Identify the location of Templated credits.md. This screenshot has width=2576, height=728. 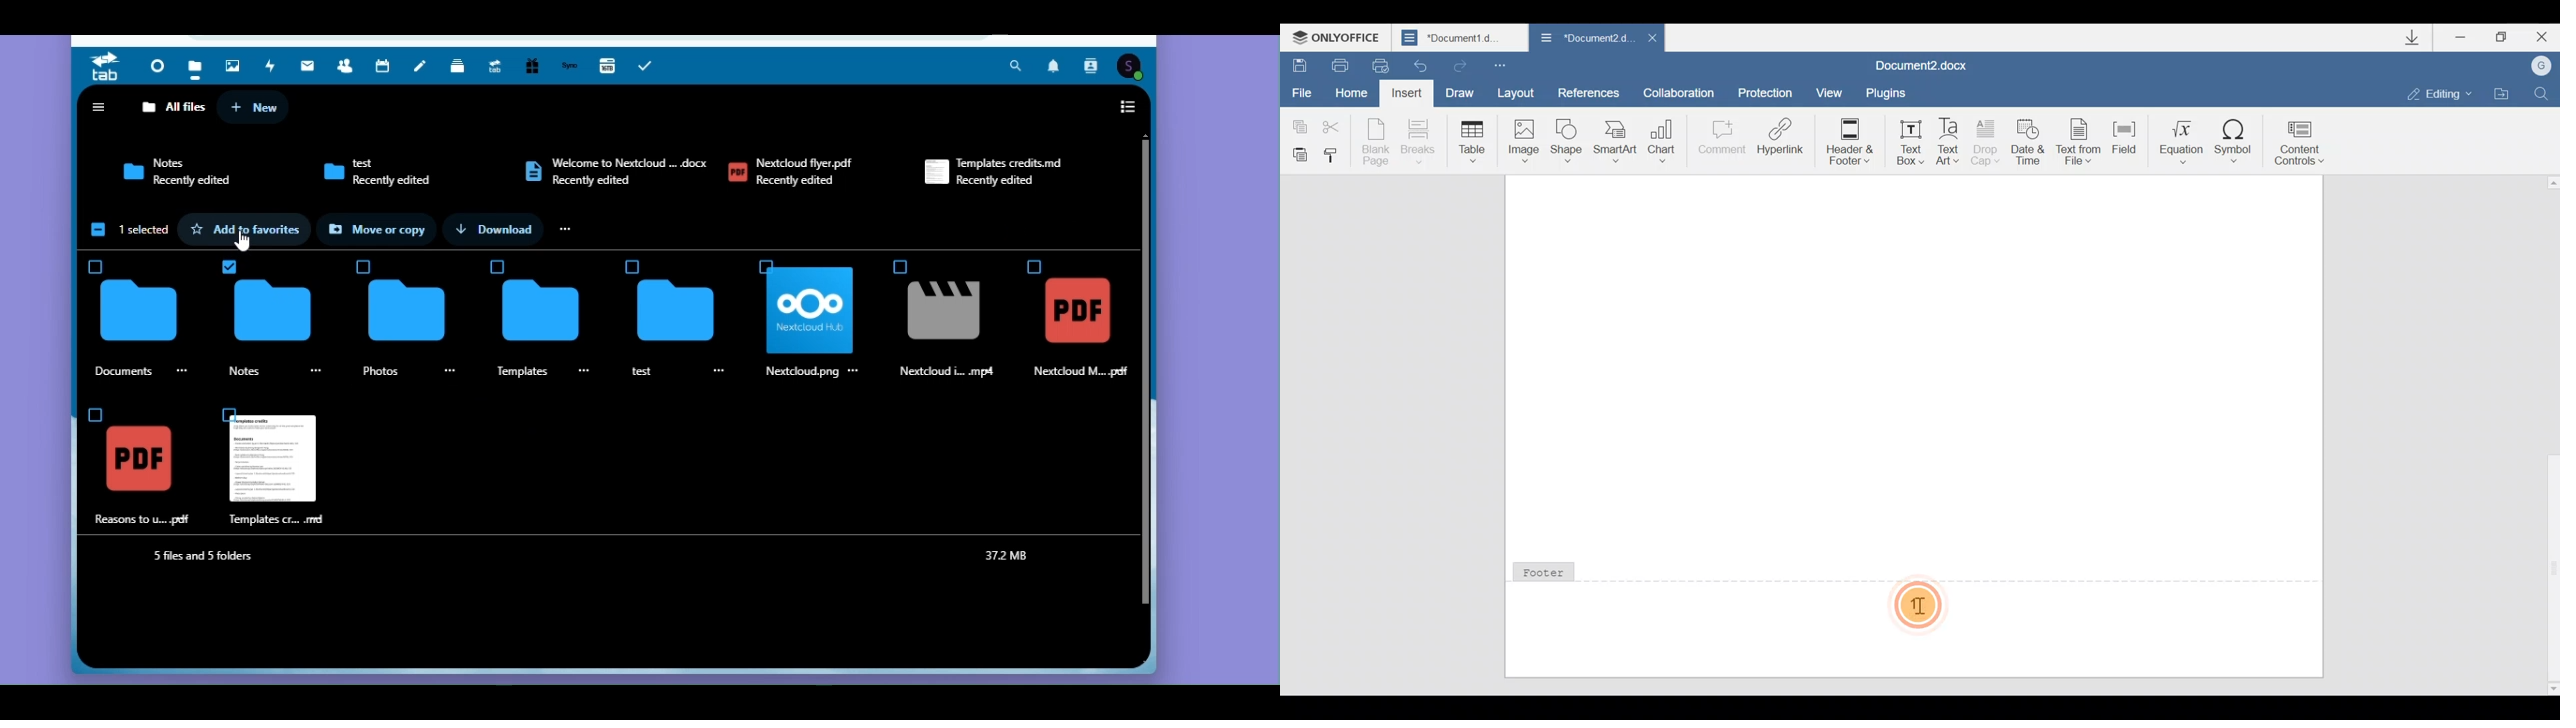
(1015, 162).